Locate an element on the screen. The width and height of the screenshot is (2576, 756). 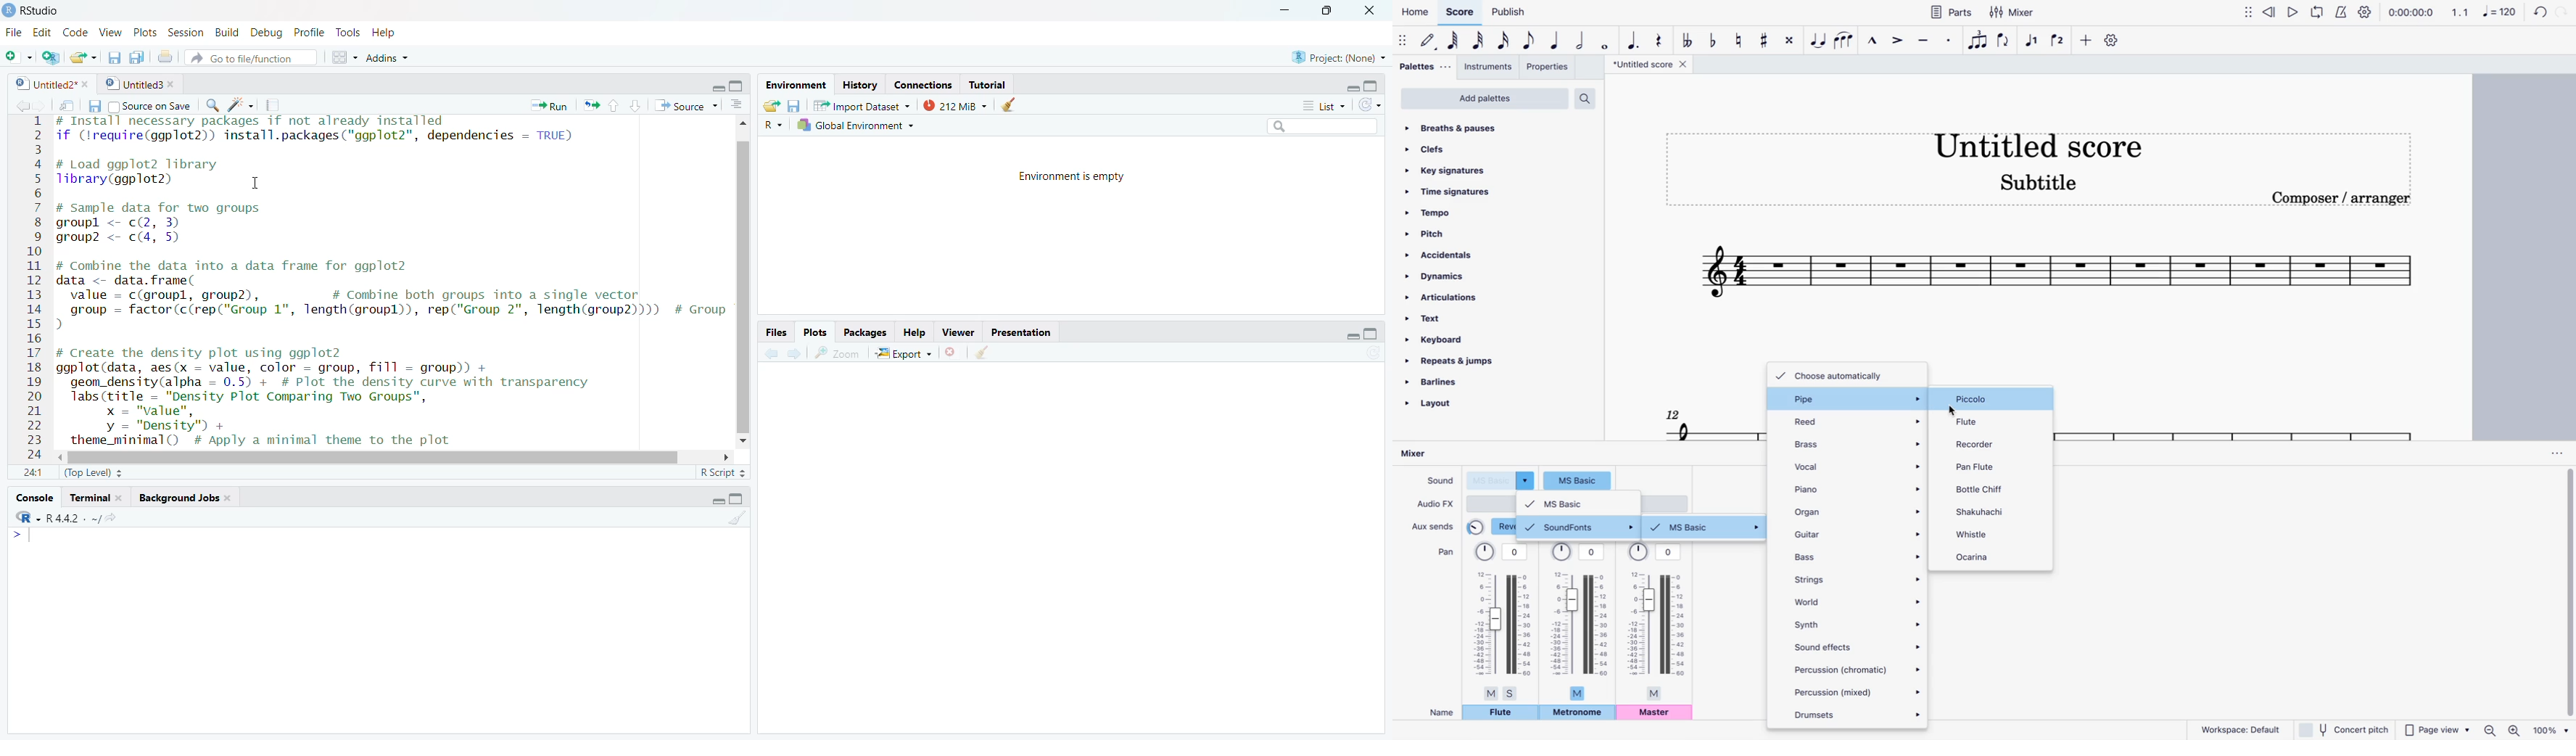
percussion (mixed) is located at coordinates (1857, 691).